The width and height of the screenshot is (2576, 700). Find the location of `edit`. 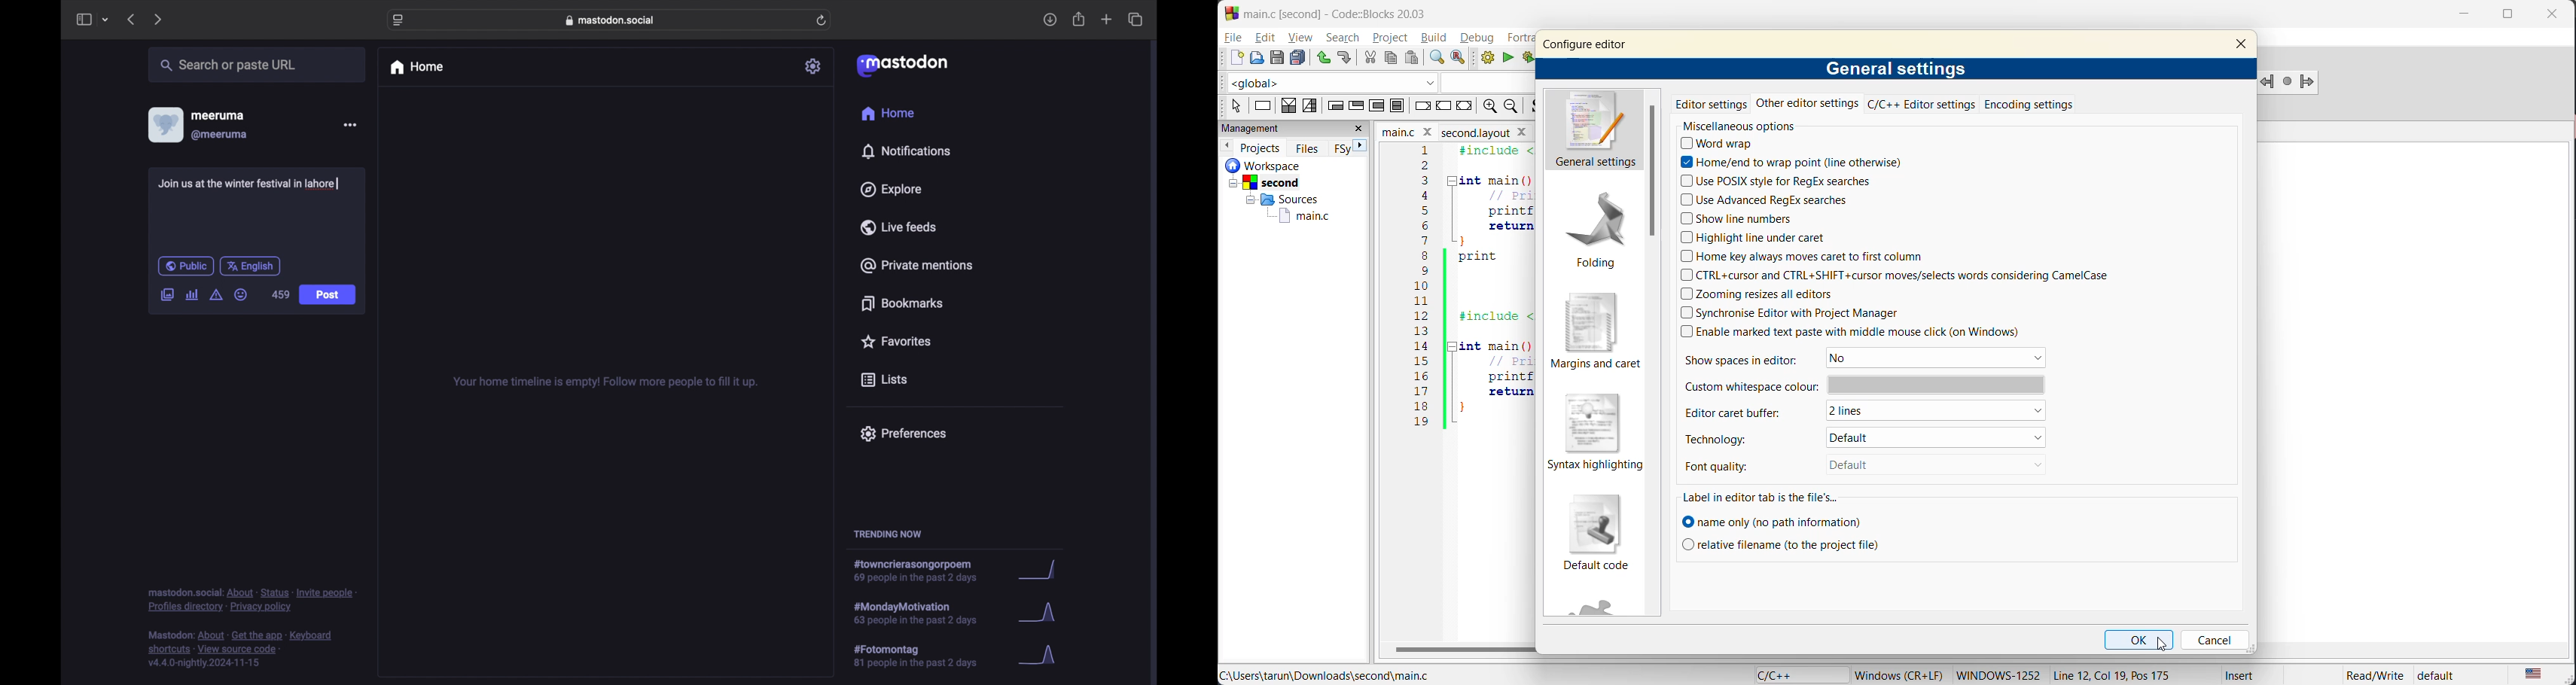

edit is located at coordinates (1265, 38).